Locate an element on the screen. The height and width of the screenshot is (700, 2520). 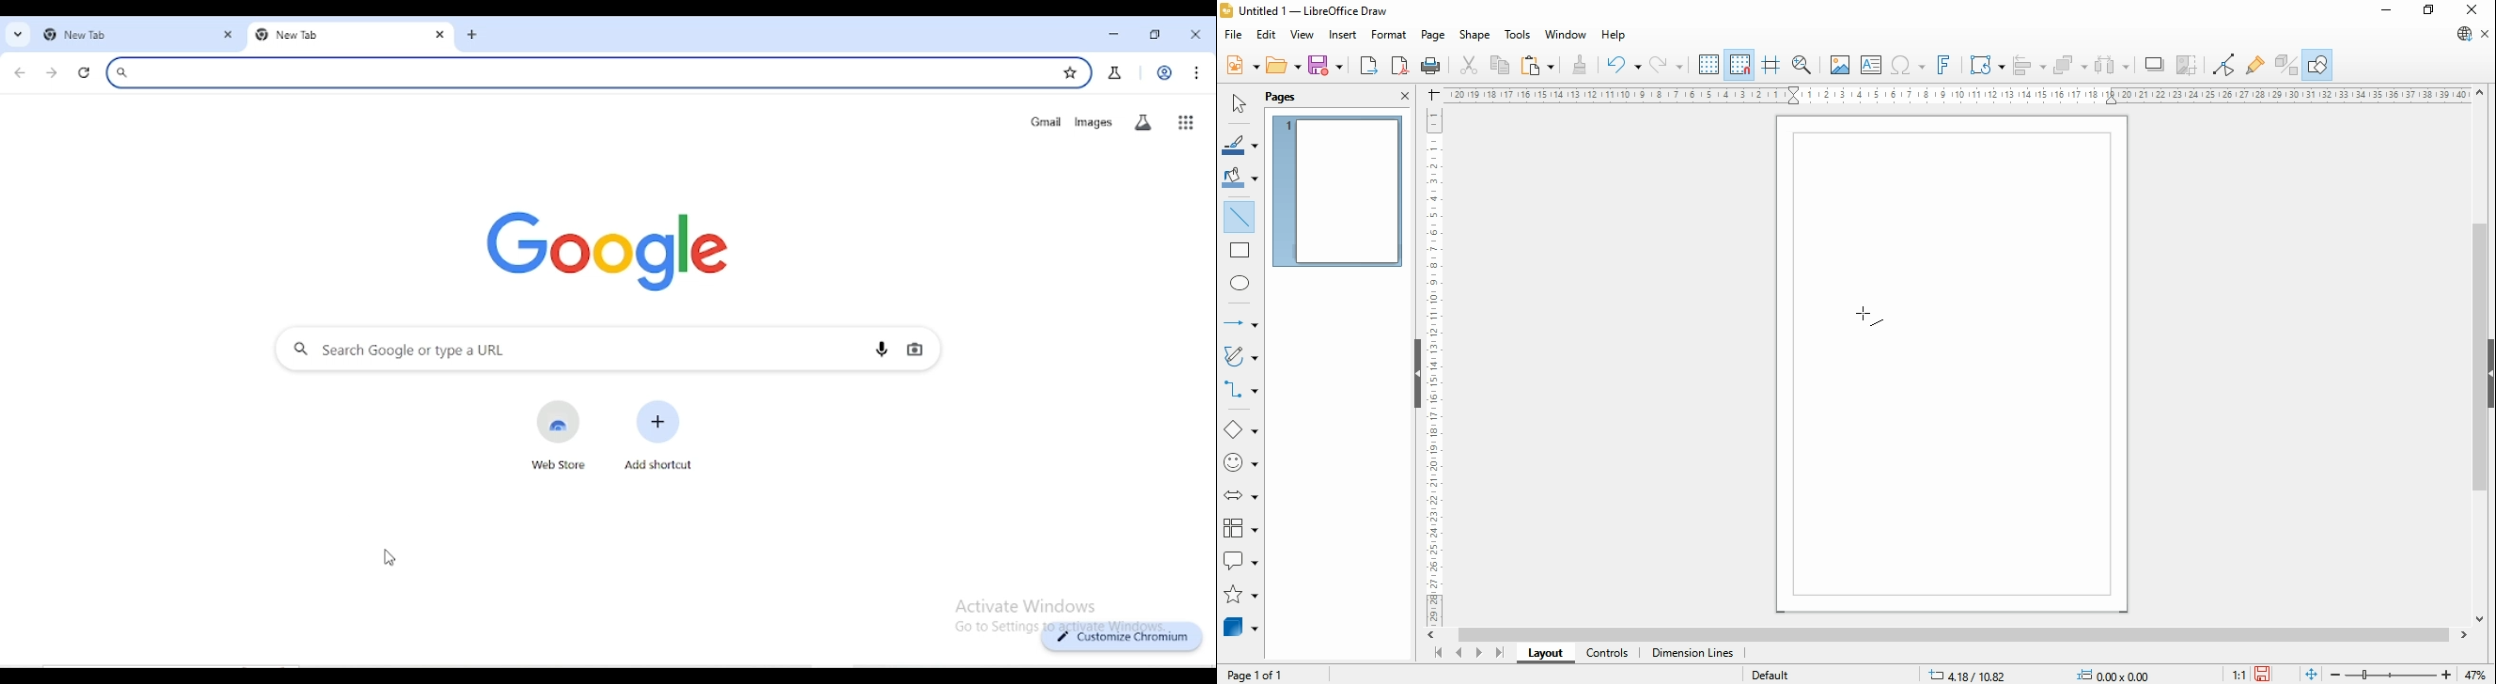
1:1 is located at coordinates (2237, 675).